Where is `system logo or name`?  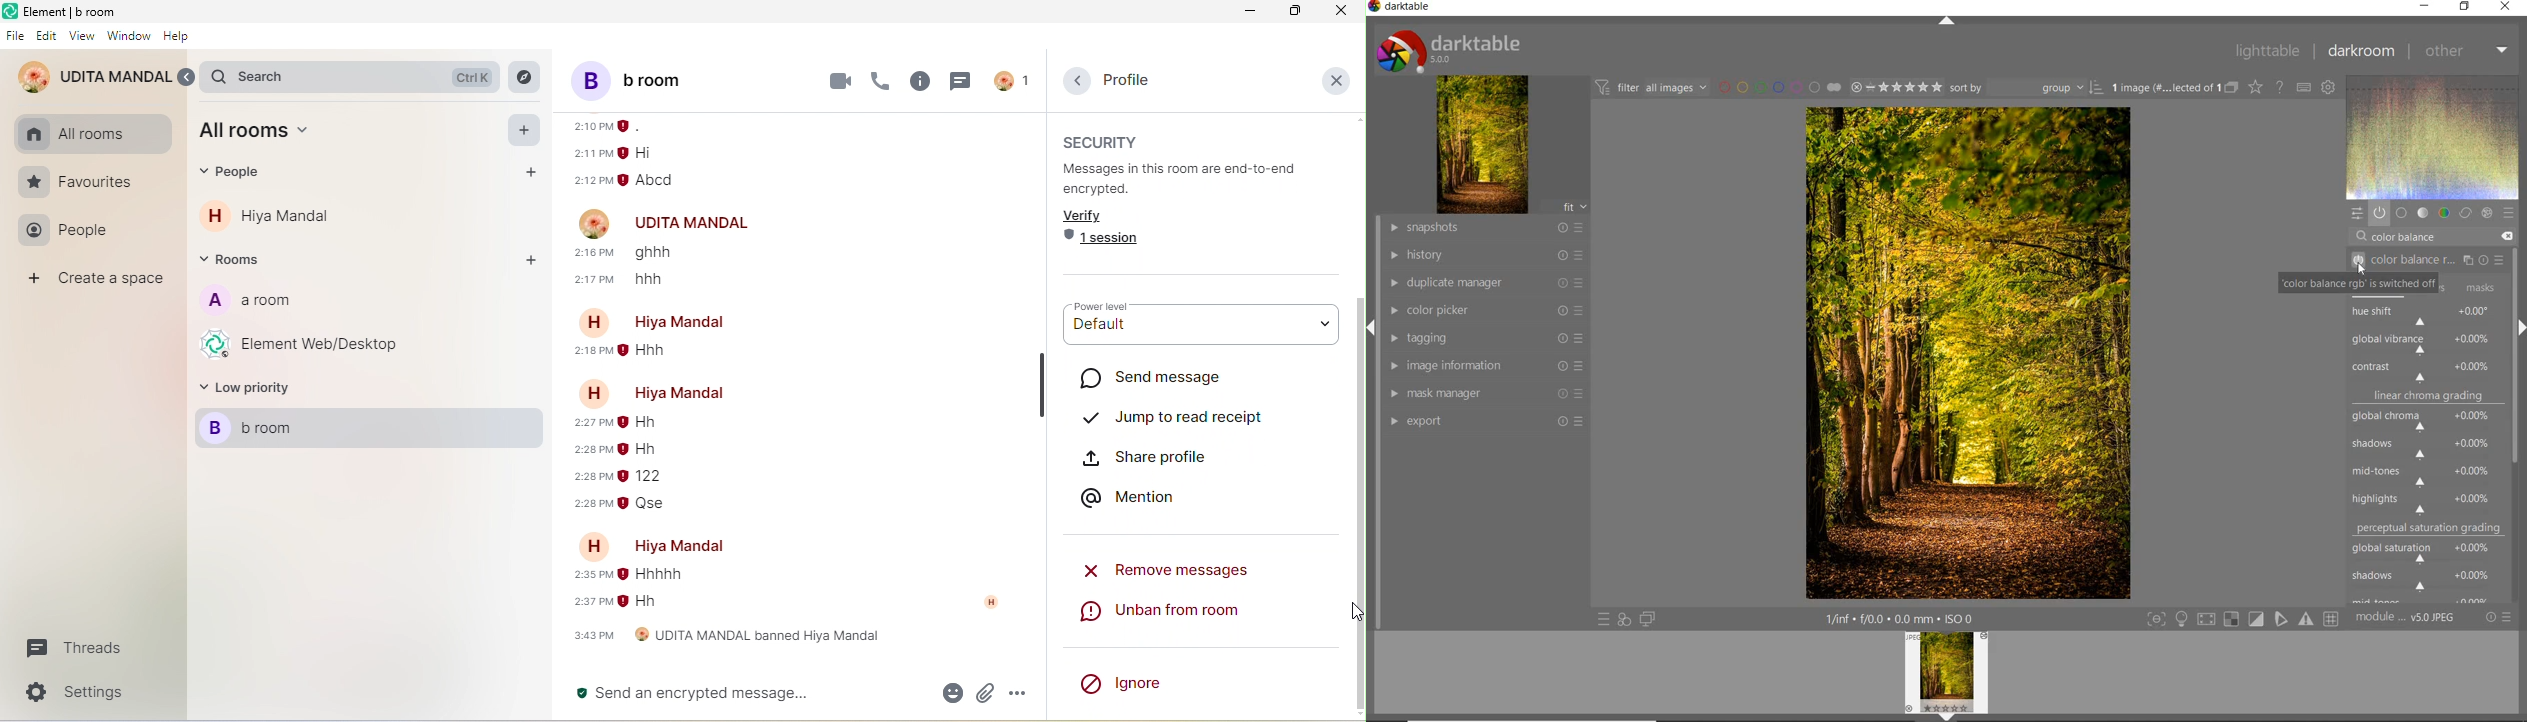
system logo or name is located at coordinates (1454, 50).